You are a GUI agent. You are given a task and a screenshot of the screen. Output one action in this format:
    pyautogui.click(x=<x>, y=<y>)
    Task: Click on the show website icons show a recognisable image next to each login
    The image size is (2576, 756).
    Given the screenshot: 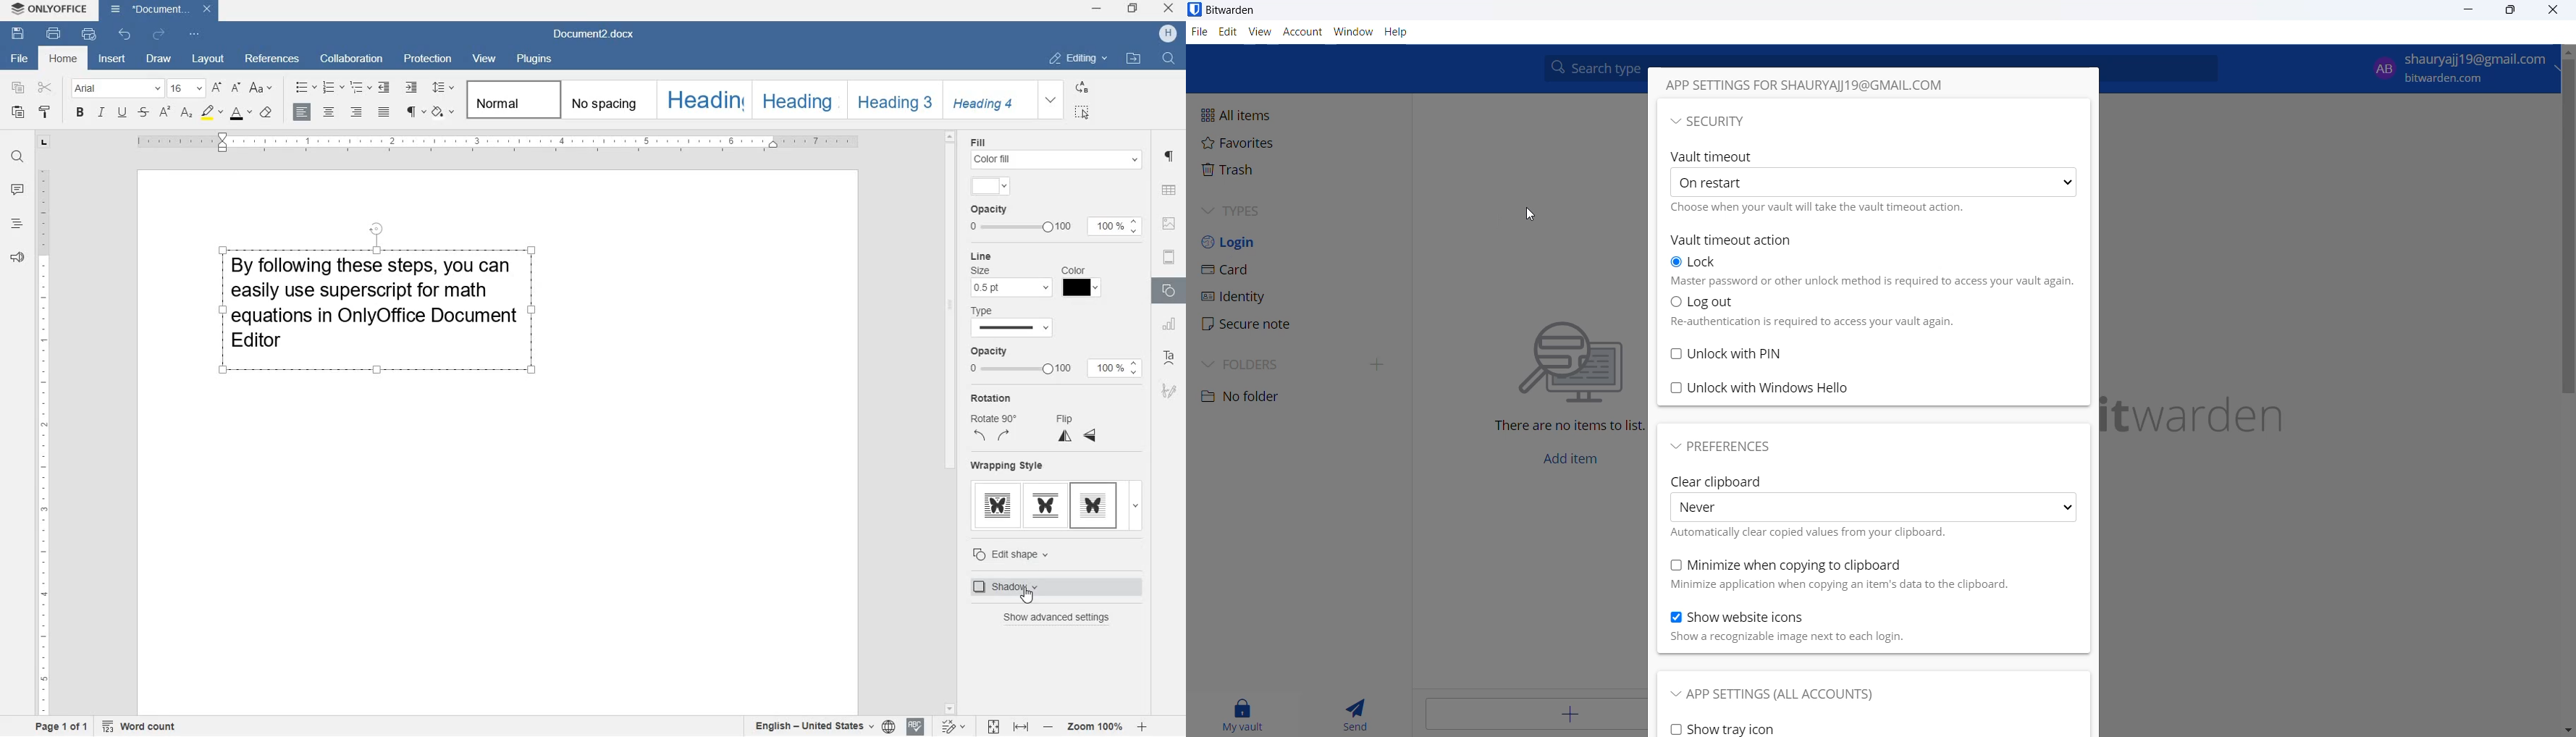 What is the action you would take?
    pyautogui.click(x=1831, y=628)
    